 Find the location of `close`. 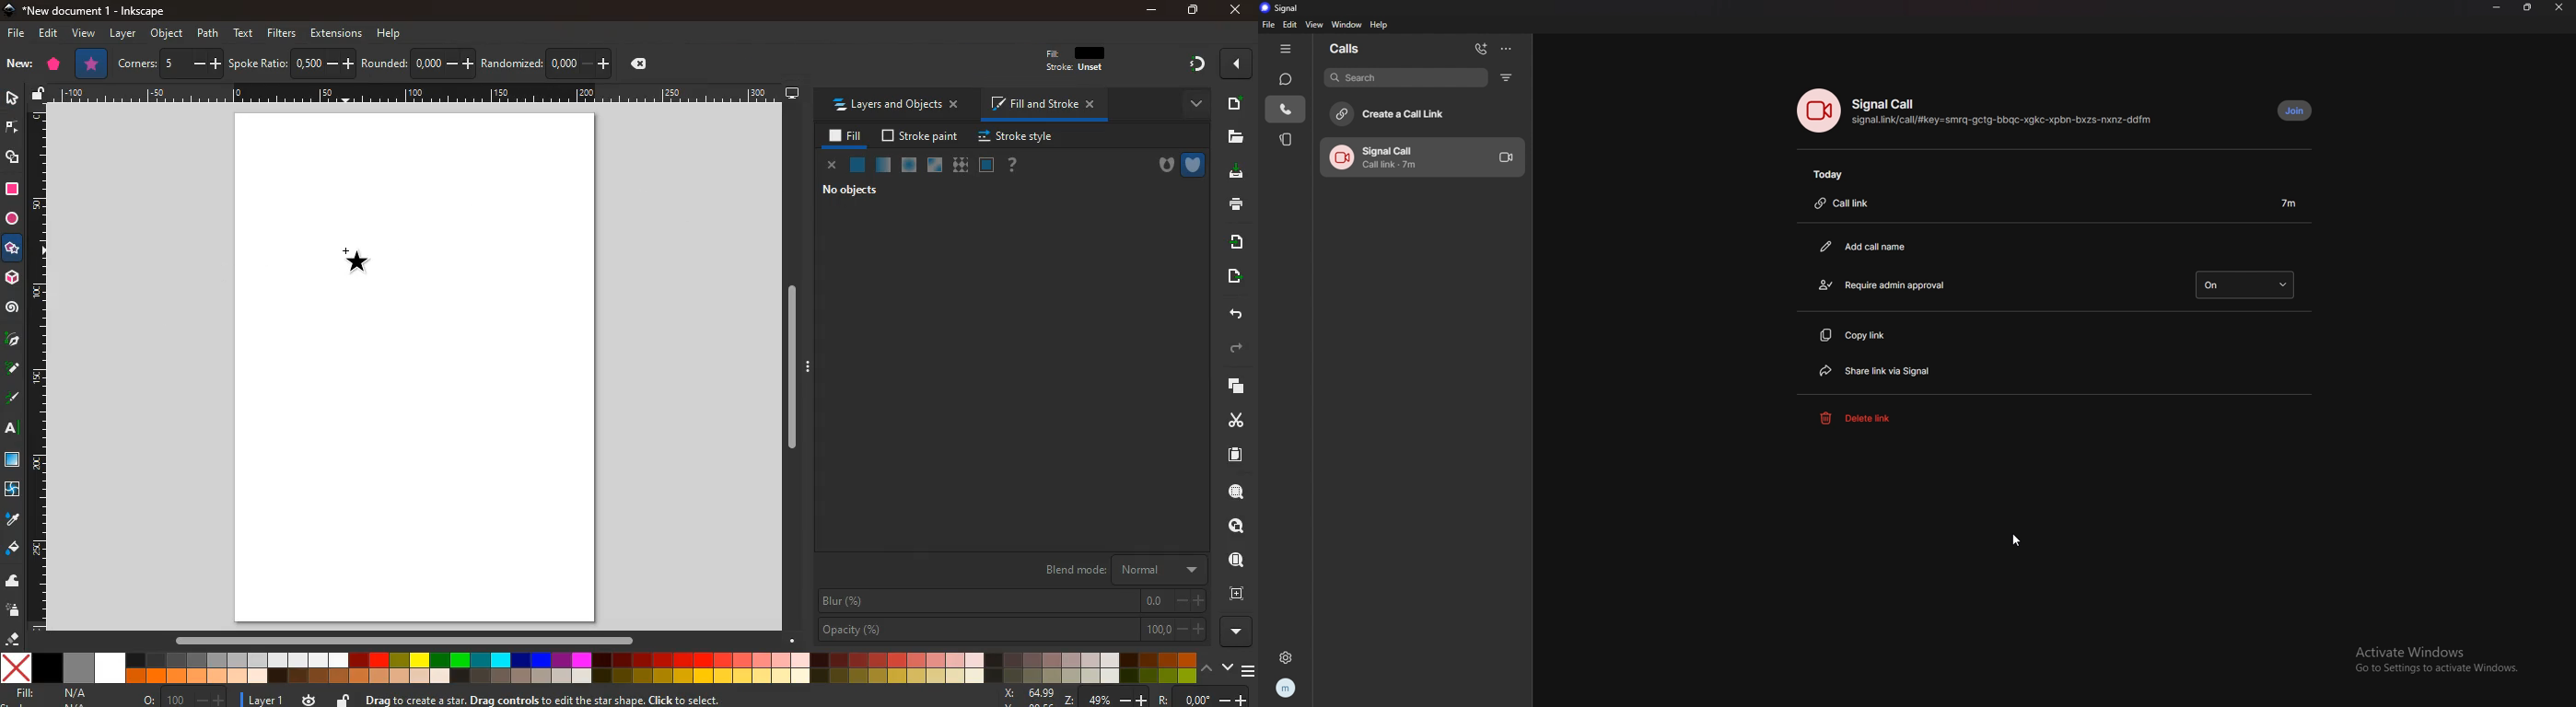

close is located at coordinates (1237, 8).